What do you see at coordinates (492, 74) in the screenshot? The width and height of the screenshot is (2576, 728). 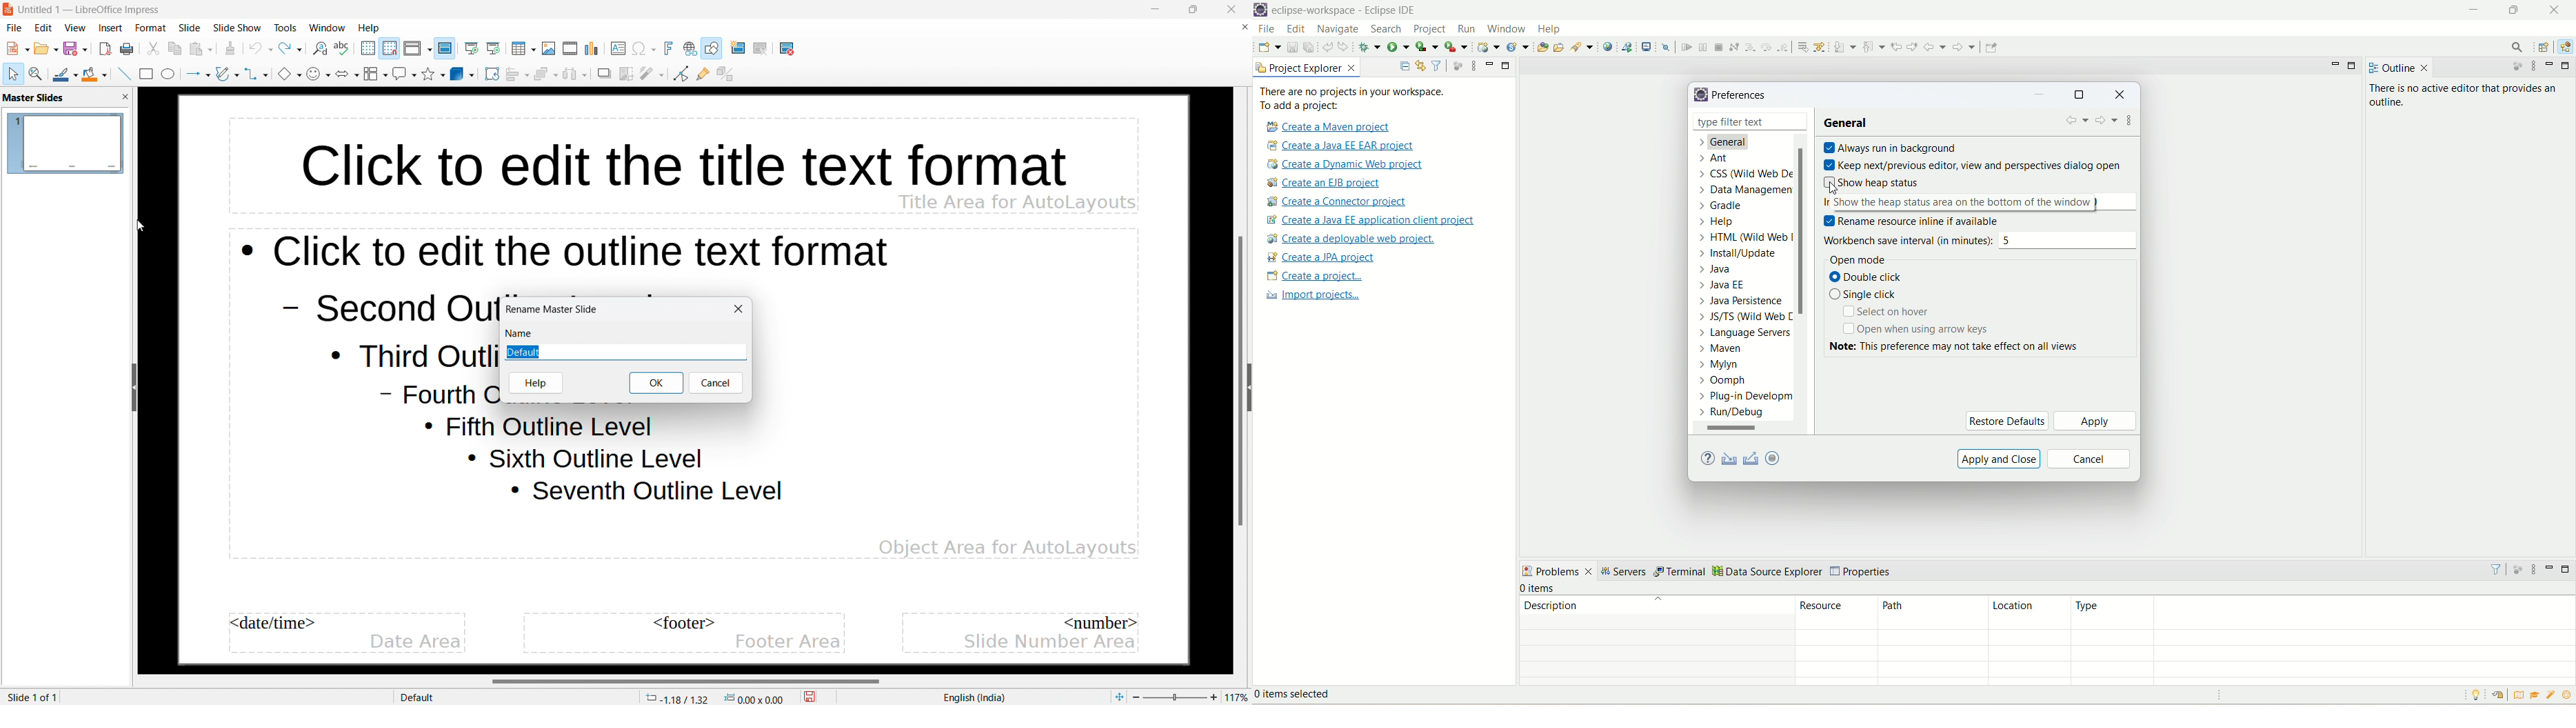 I see `rotate` at bounding box center [492, 74].